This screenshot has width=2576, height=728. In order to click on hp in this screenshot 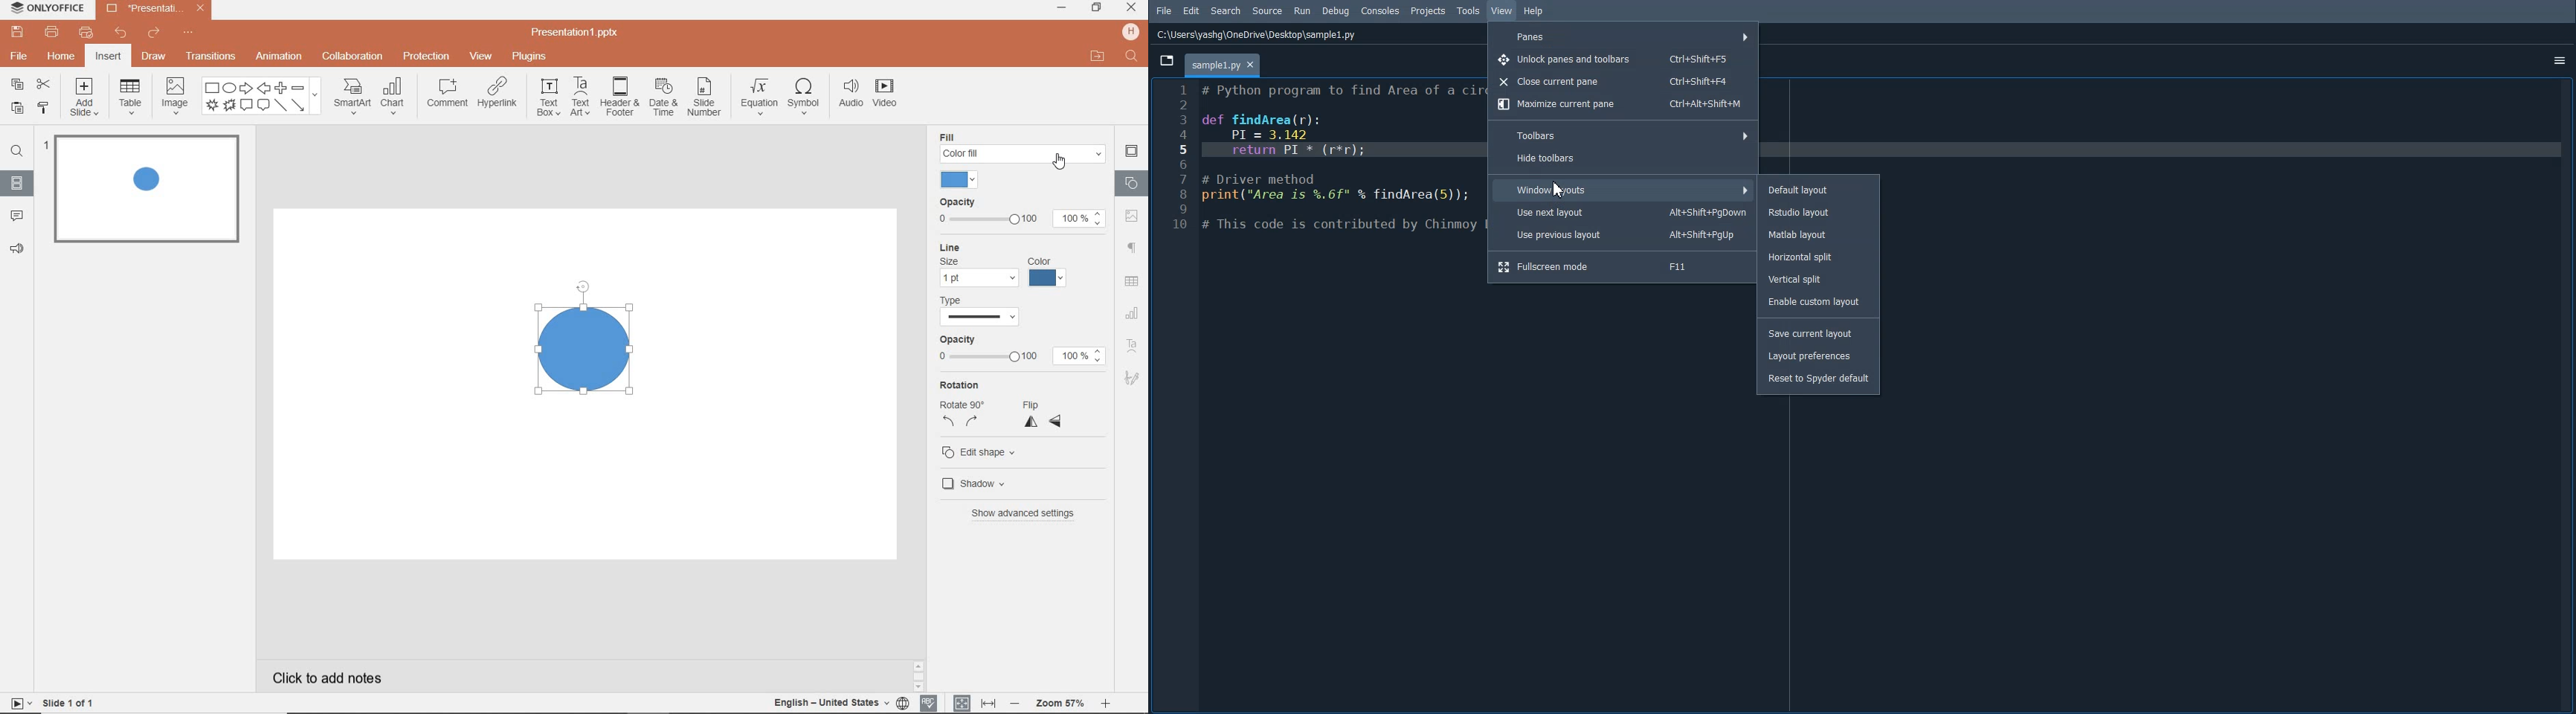, I will do `click(1130, 31)`.